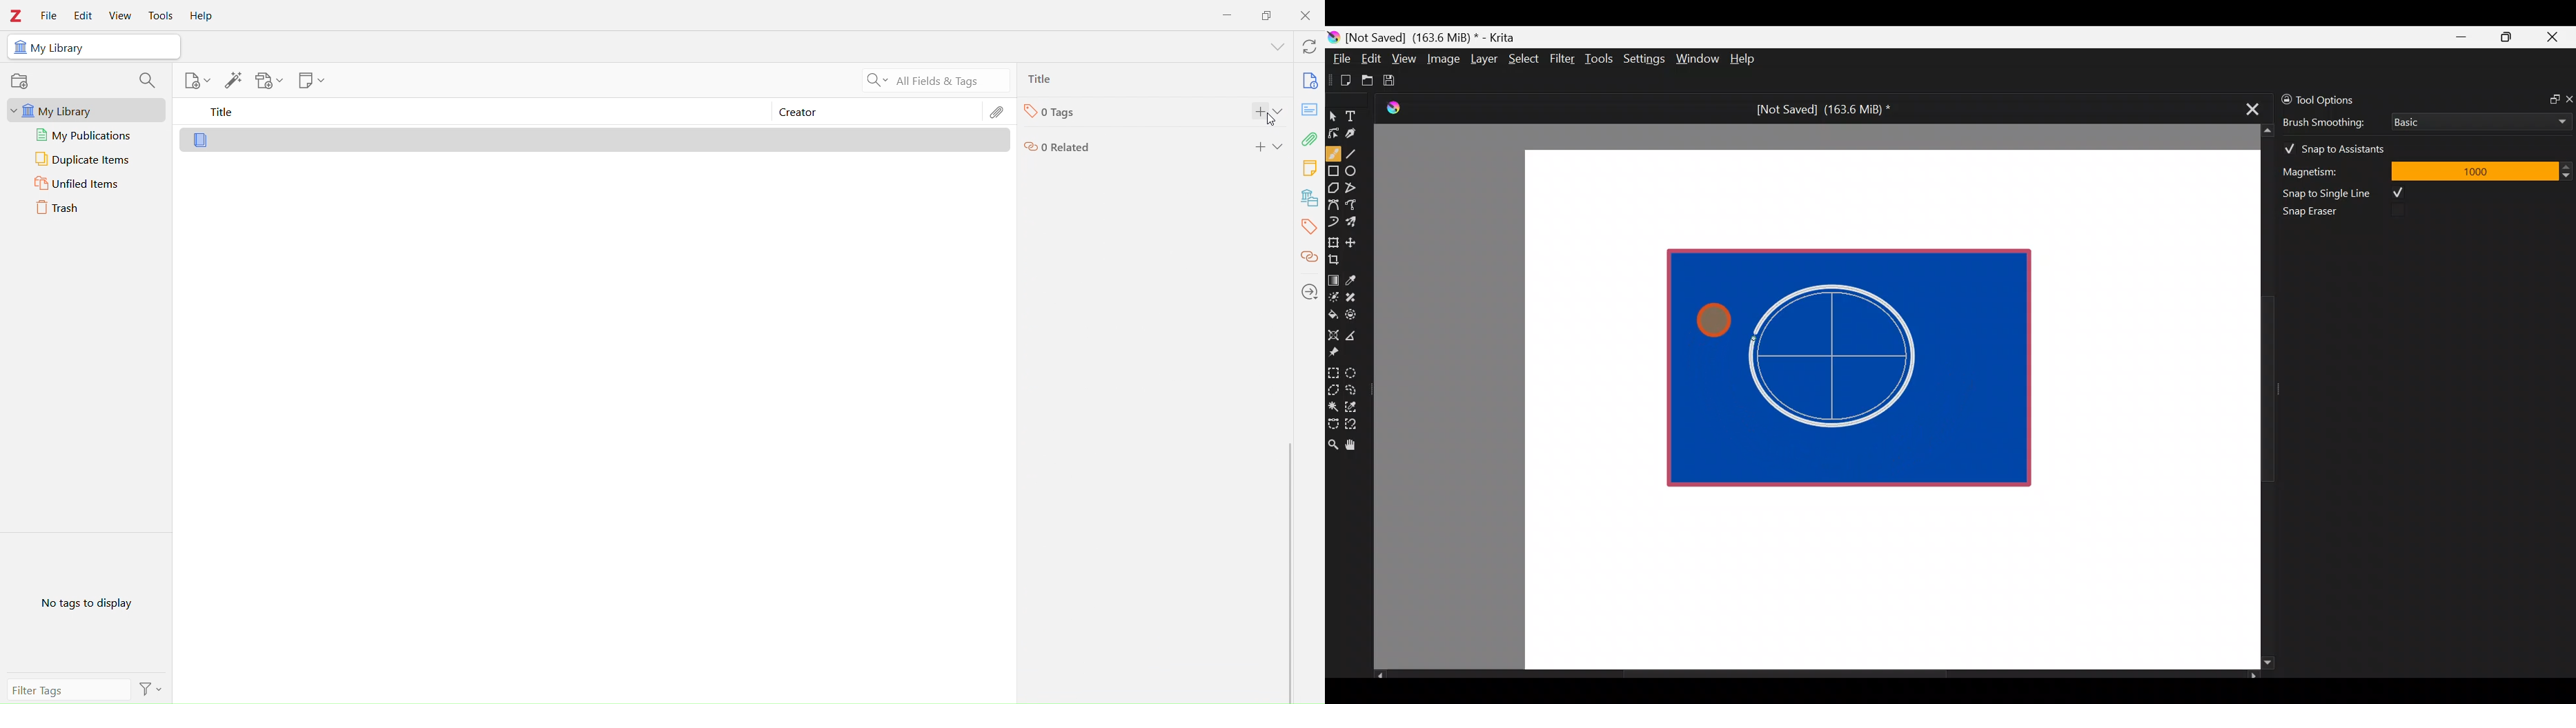  I want to click on Library tools, so click(249, 81).